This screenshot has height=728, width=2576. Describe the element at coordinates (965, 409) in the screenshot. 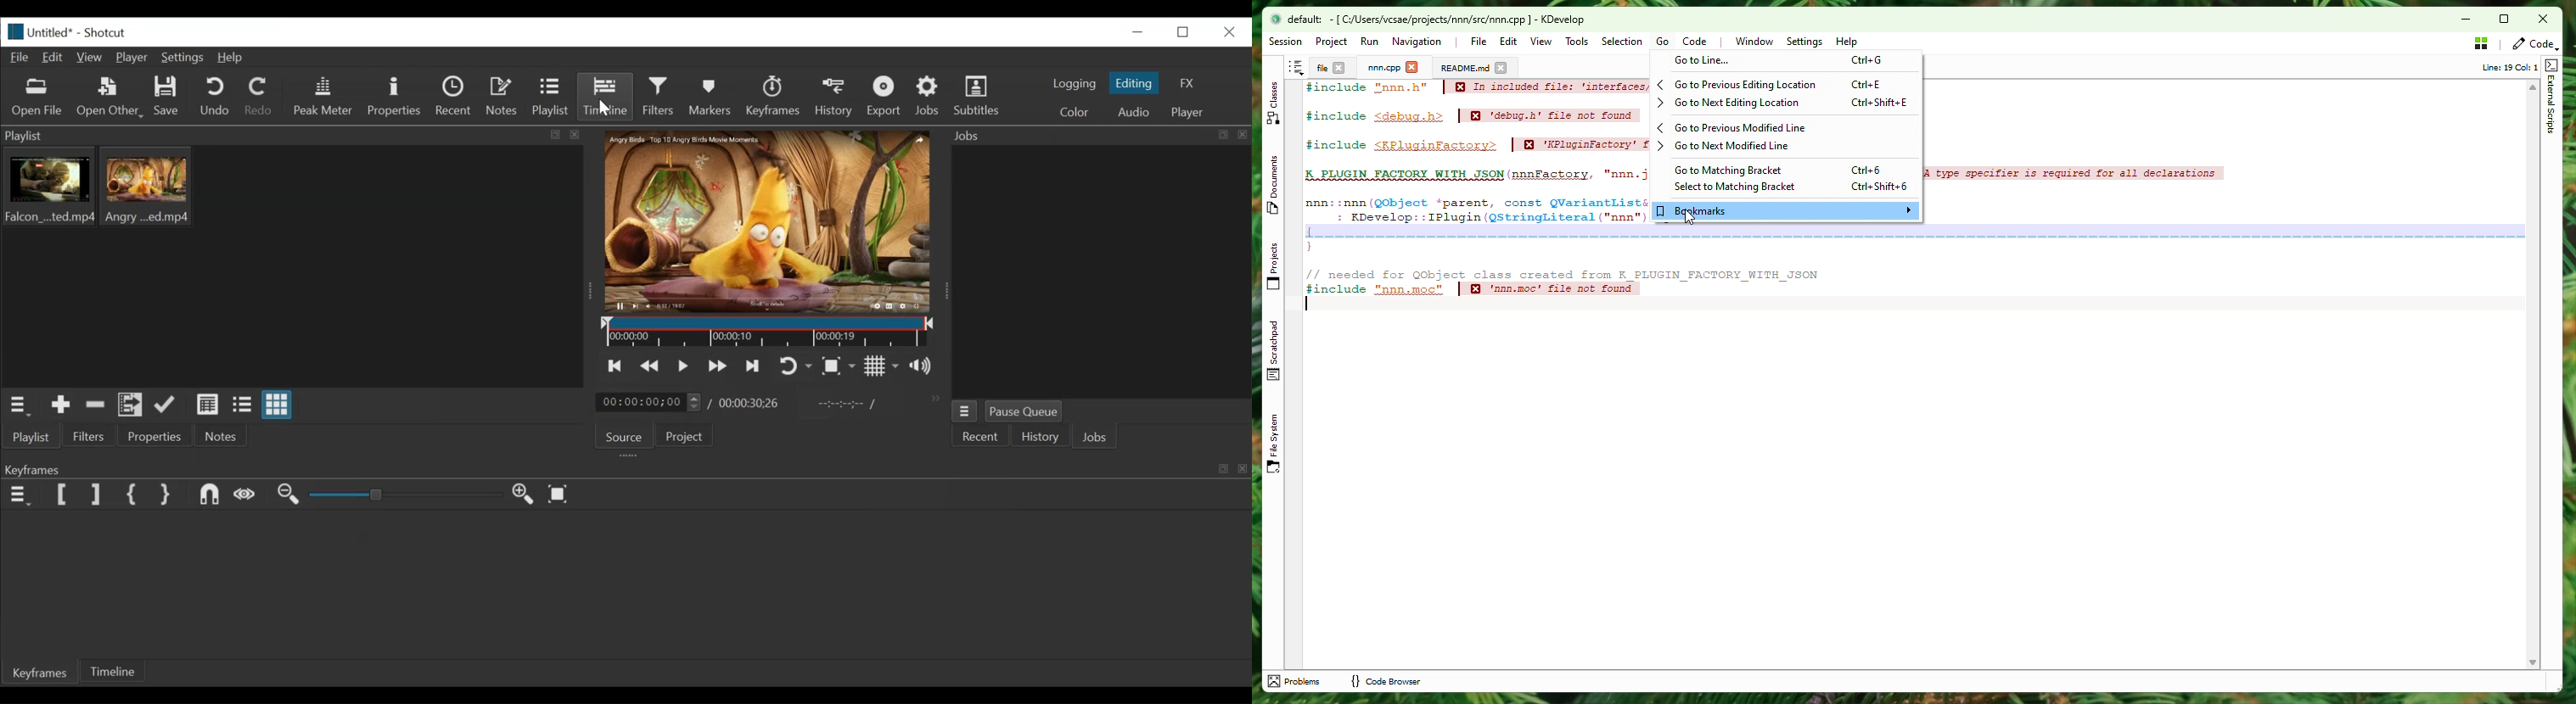

I see `jobs menu` at that location.